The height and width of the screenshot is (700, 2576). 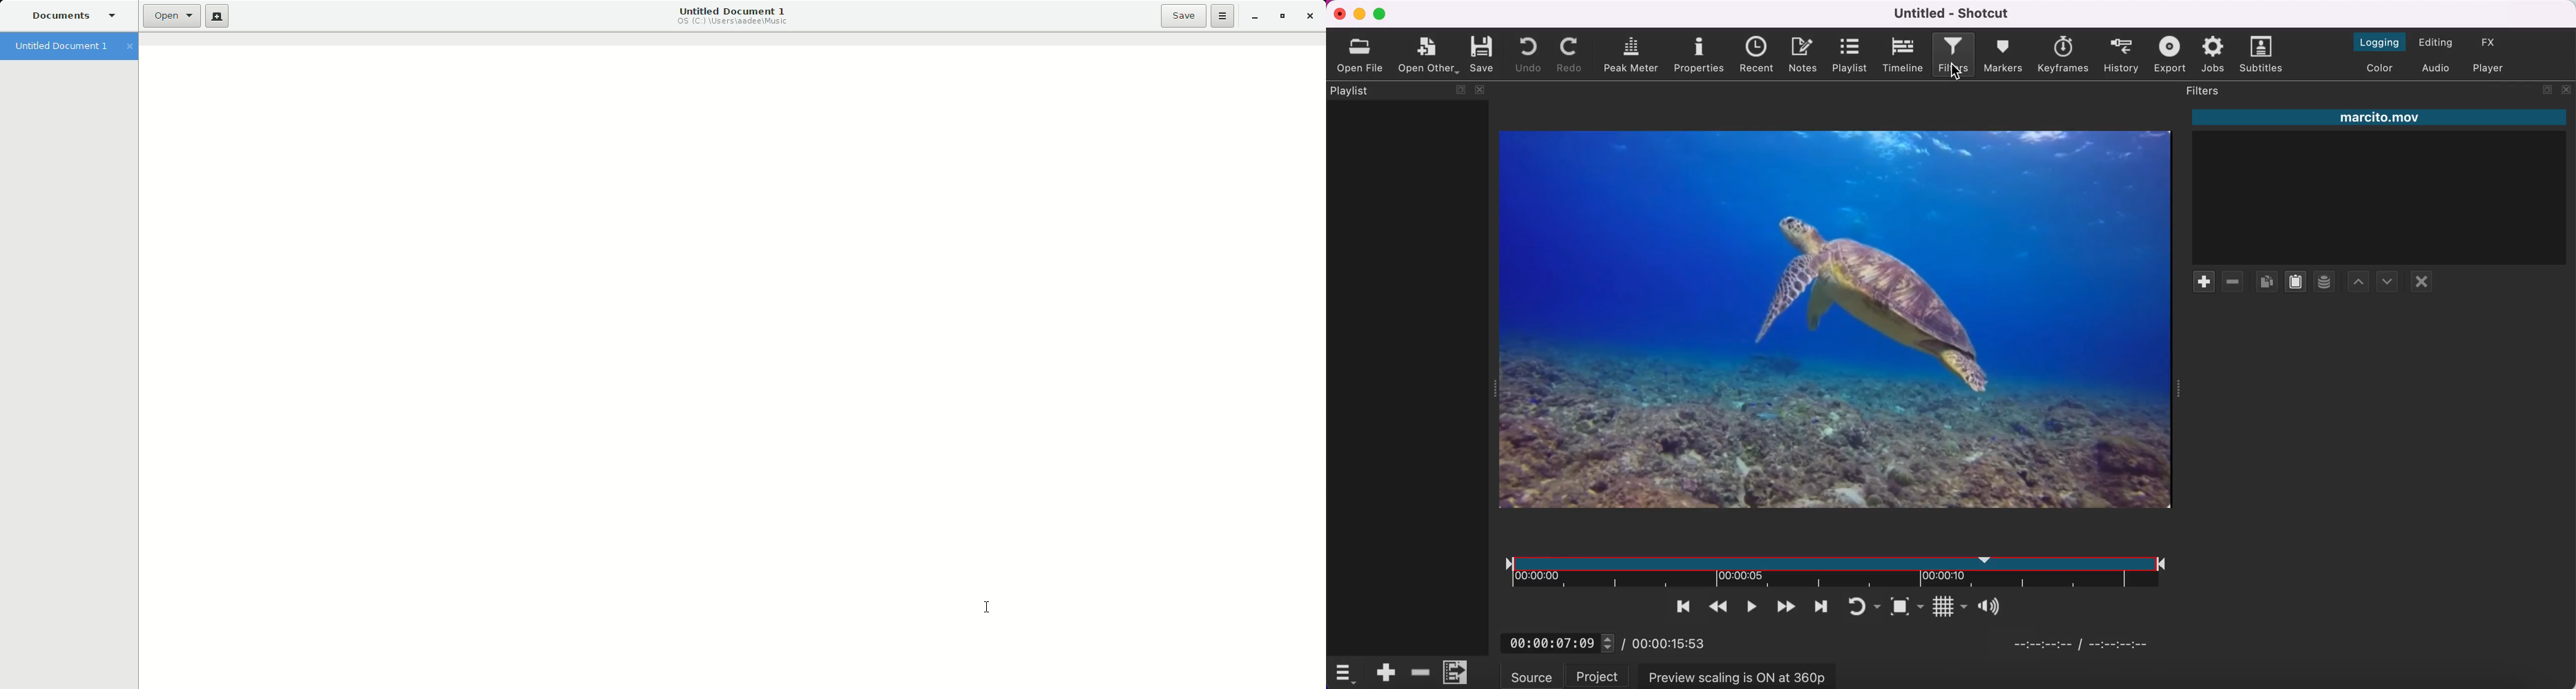 I want to click on playlist panel, so click(x=1407, y=251).